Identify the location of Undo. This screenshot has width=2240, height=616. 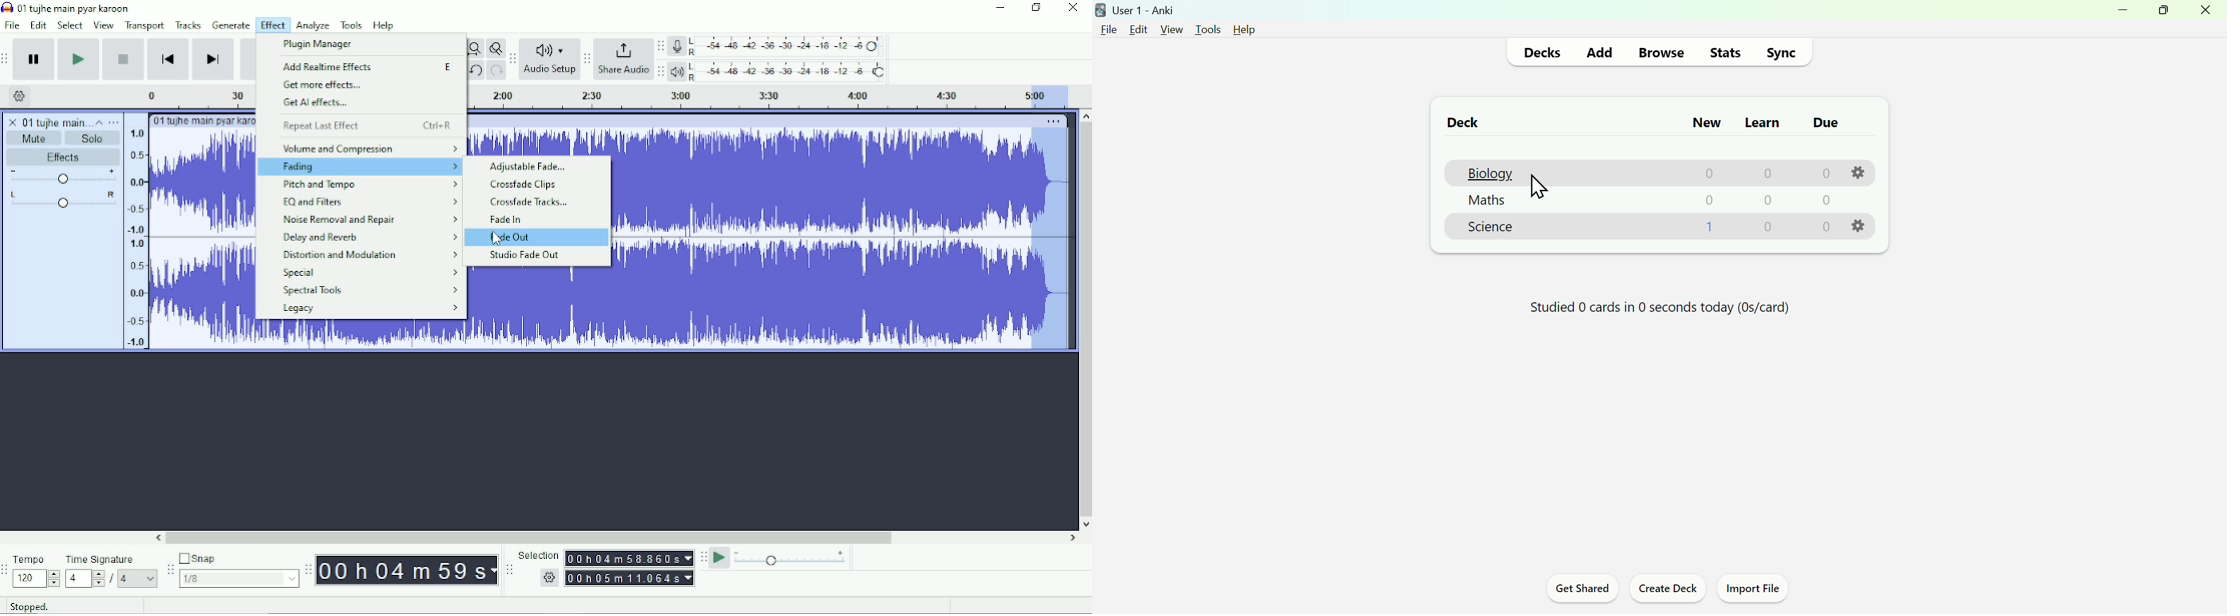
(475, 70).